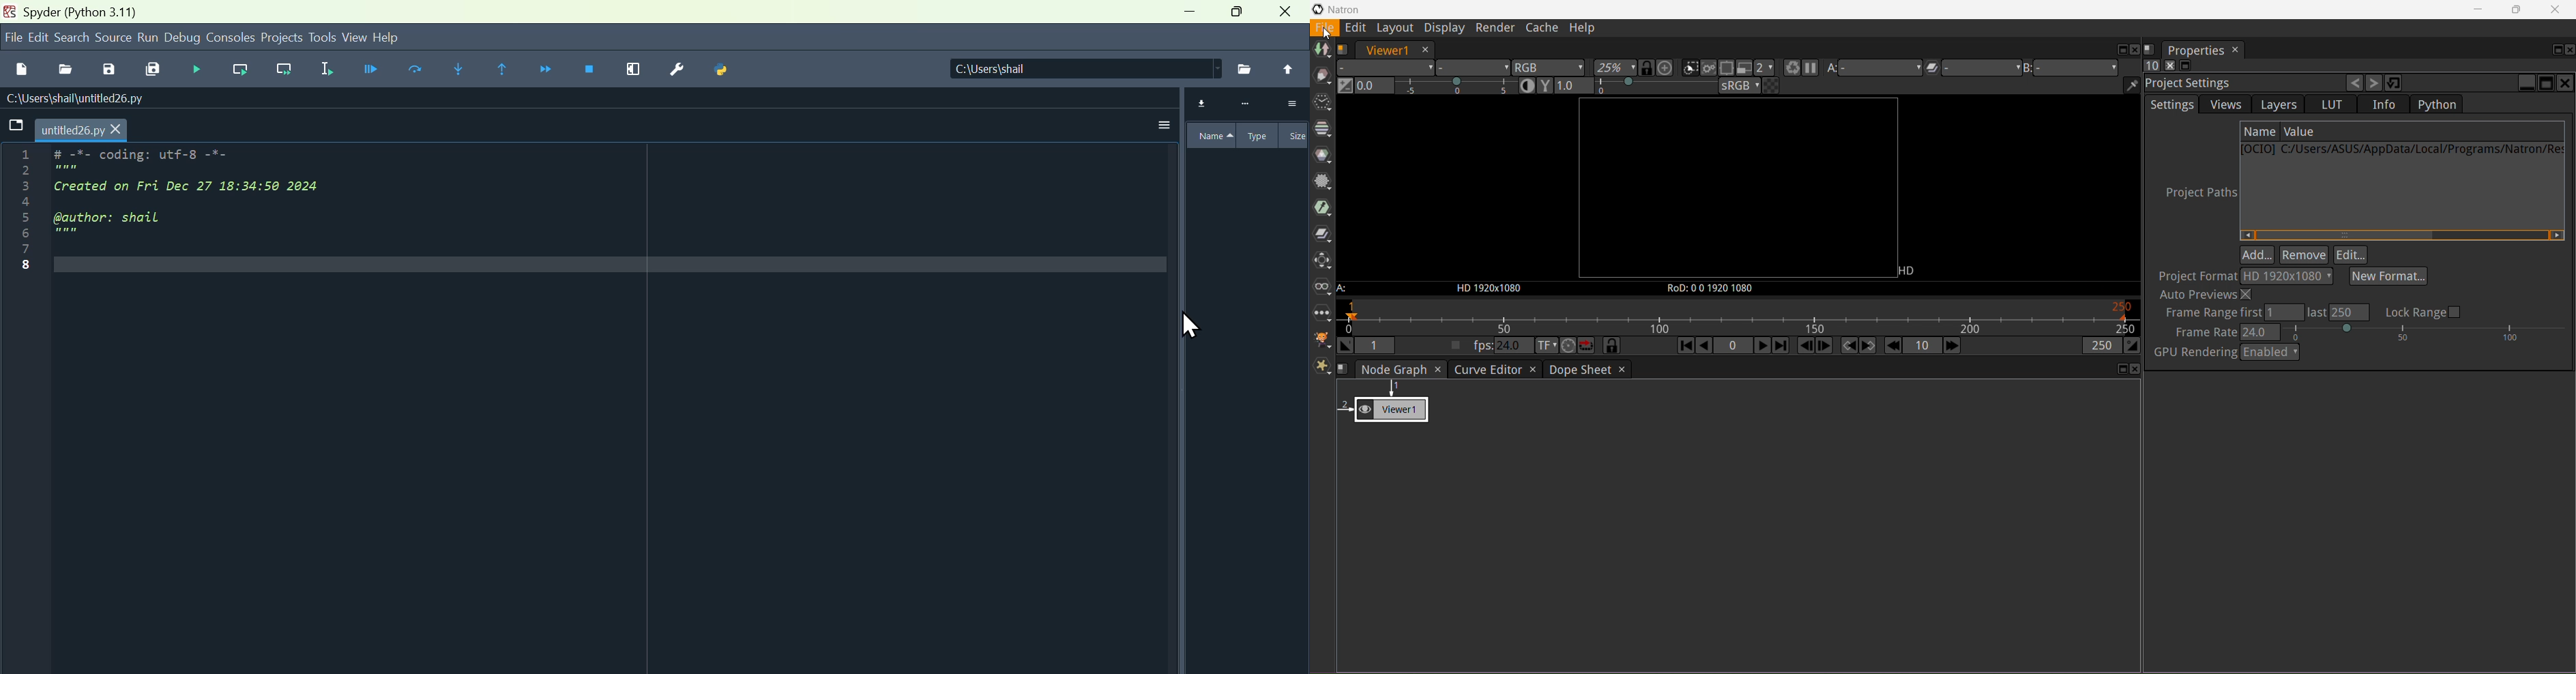  What do you see at coordinates (458, 69) in the screenshot?
I see `Step into function` at bounding box center [458, 69].